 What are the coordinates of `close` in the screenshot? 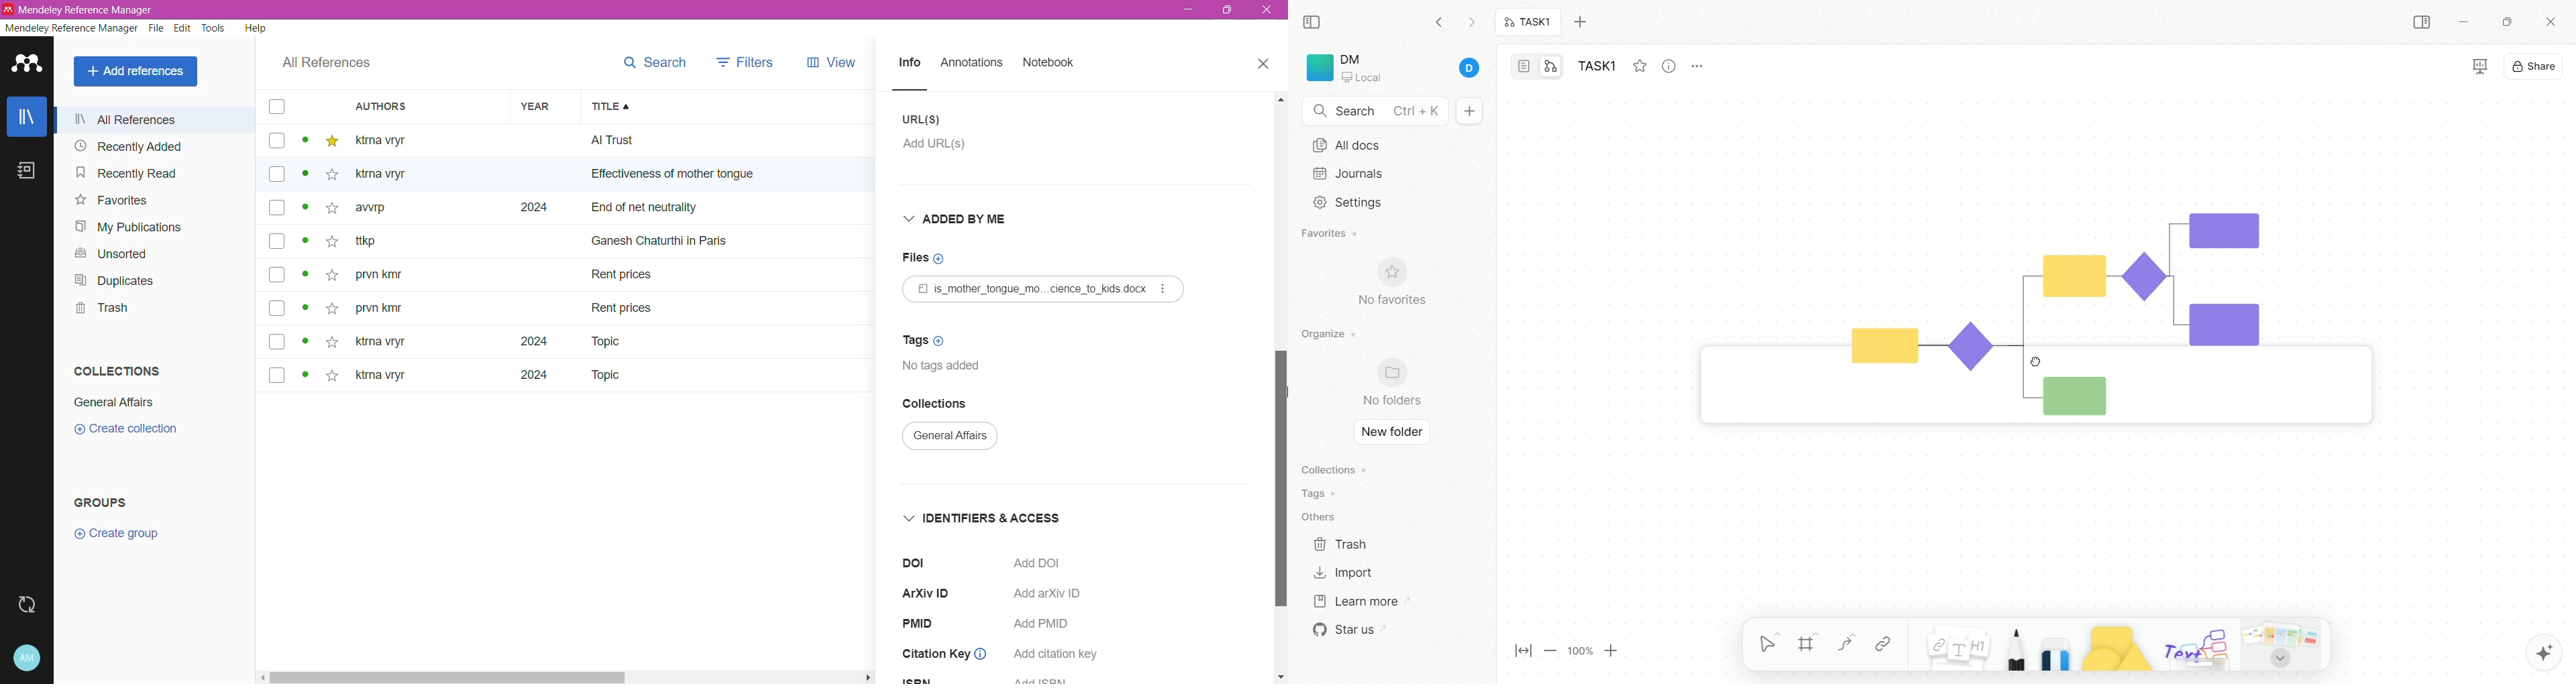 It's located at (2553, 23).